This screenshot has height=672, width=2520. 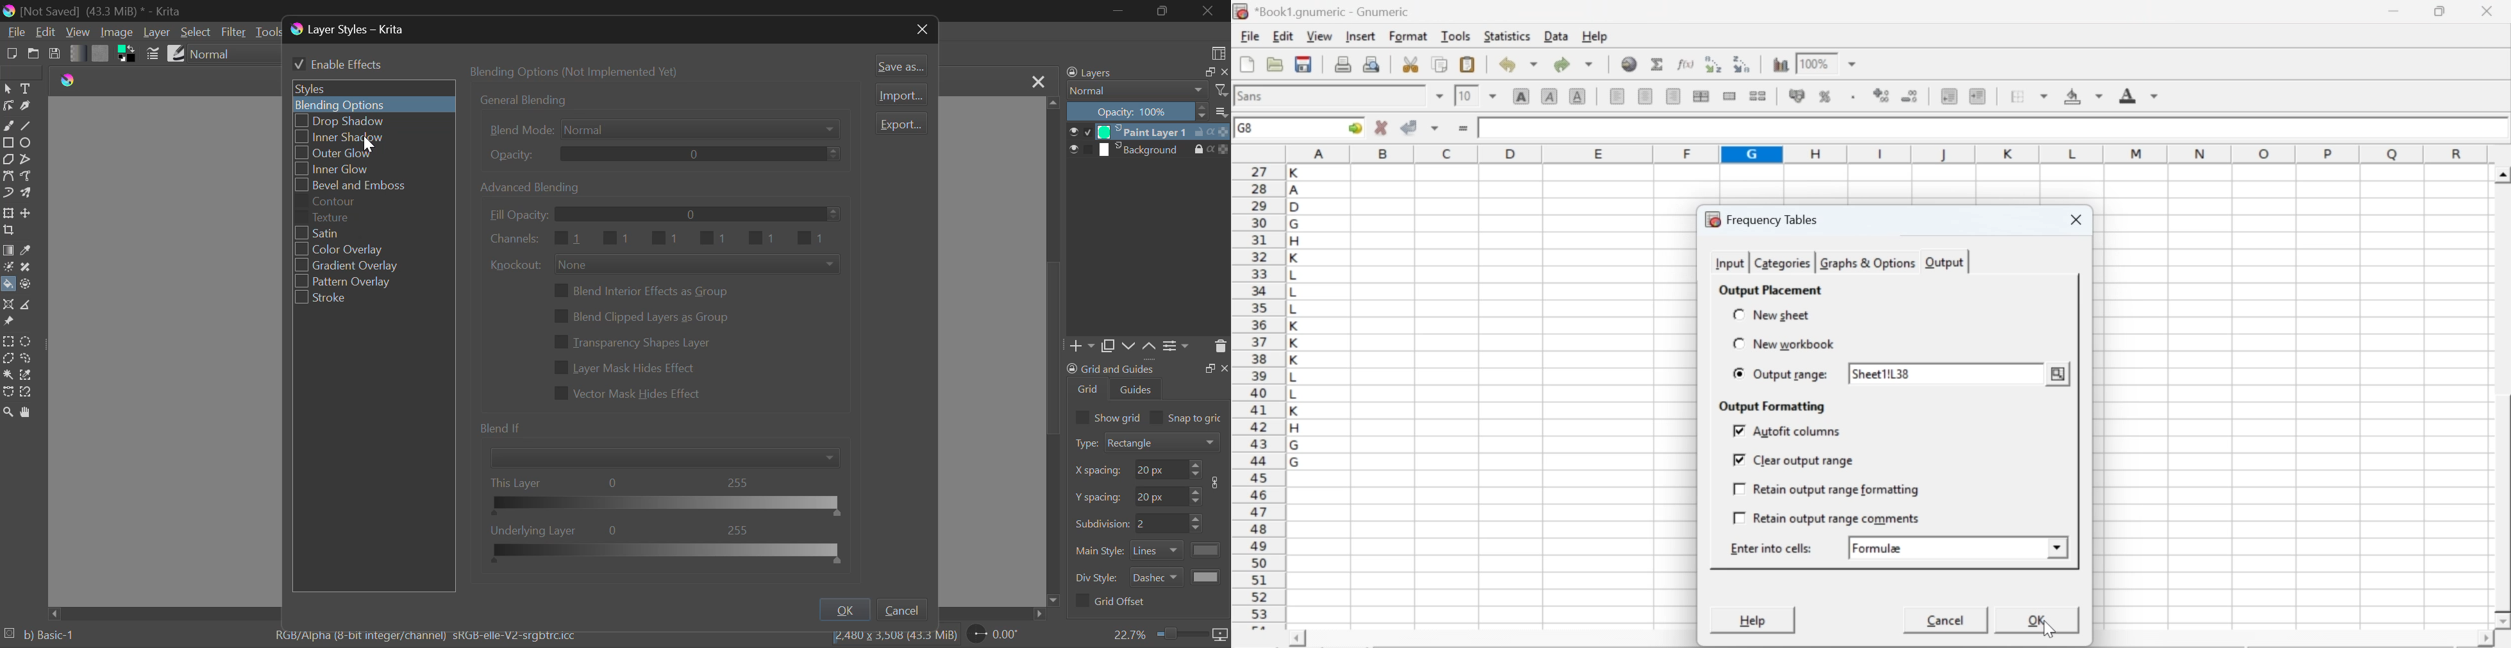 What do you see at coordinates (8, 285) in the screenshot?
I see `Fill` at bounding box center [8, 285].